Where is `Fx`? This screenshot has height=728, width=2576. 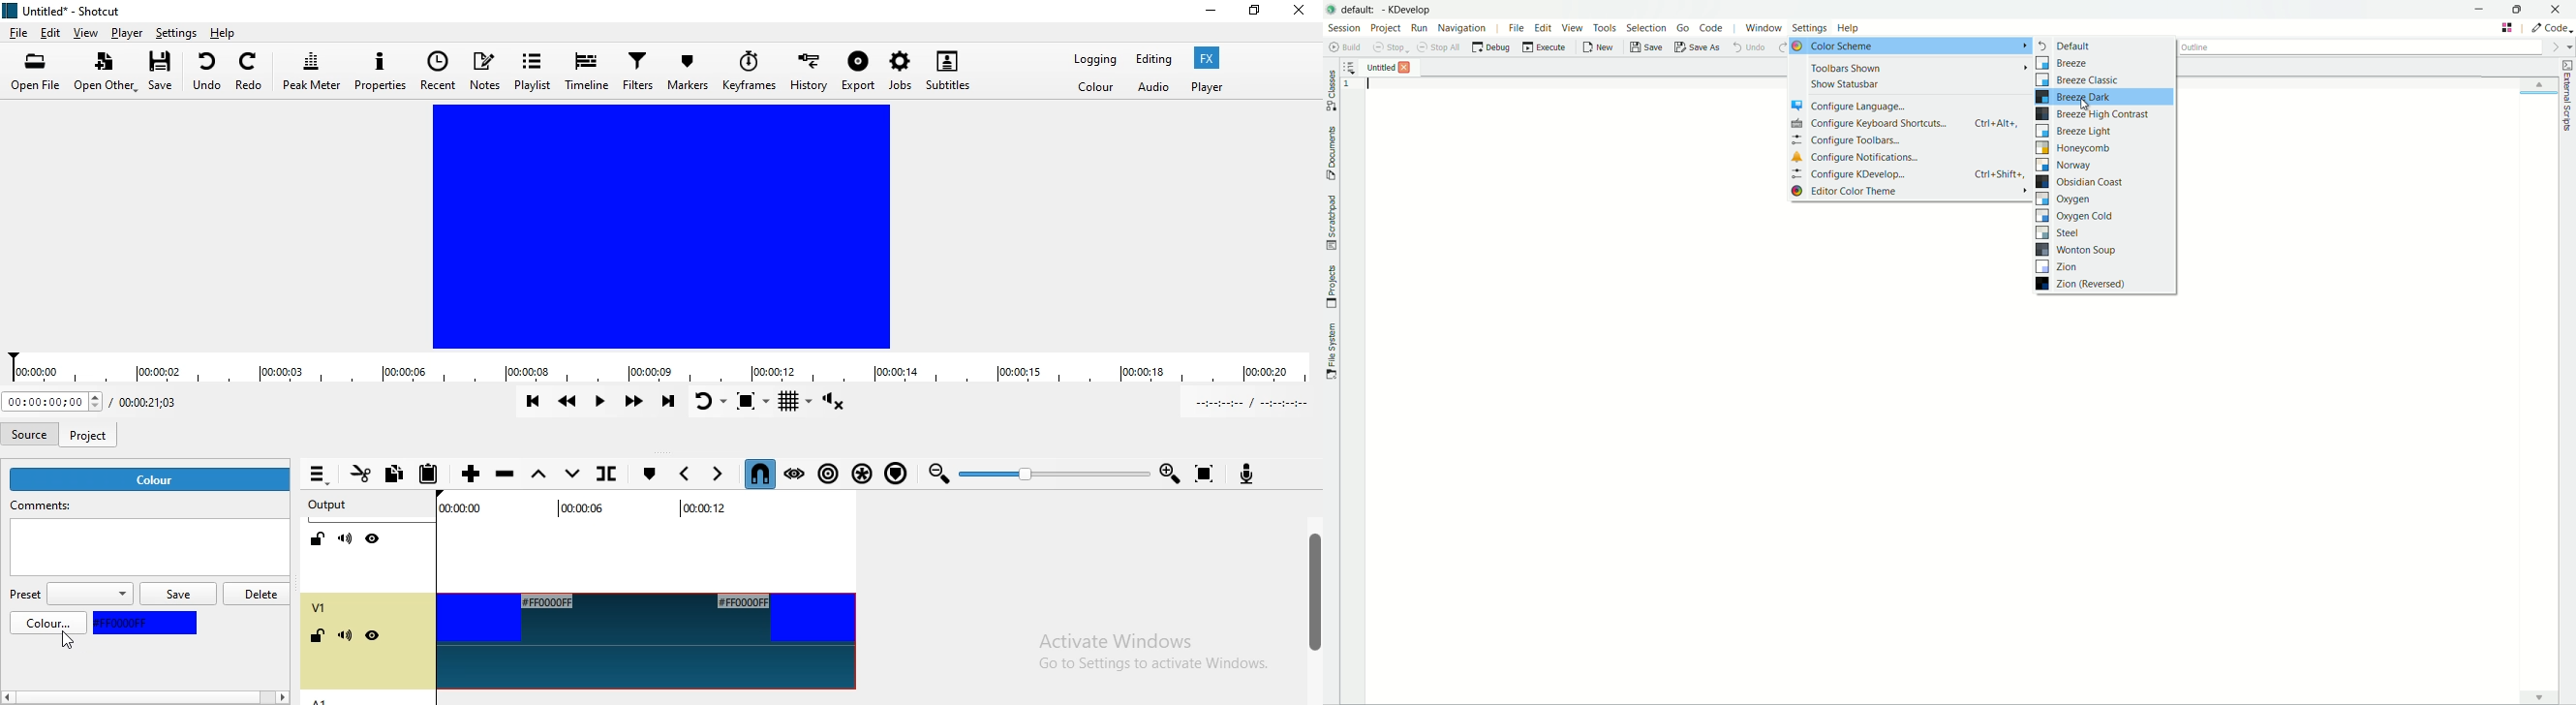
Fx is located at coordinates (1206, 58).